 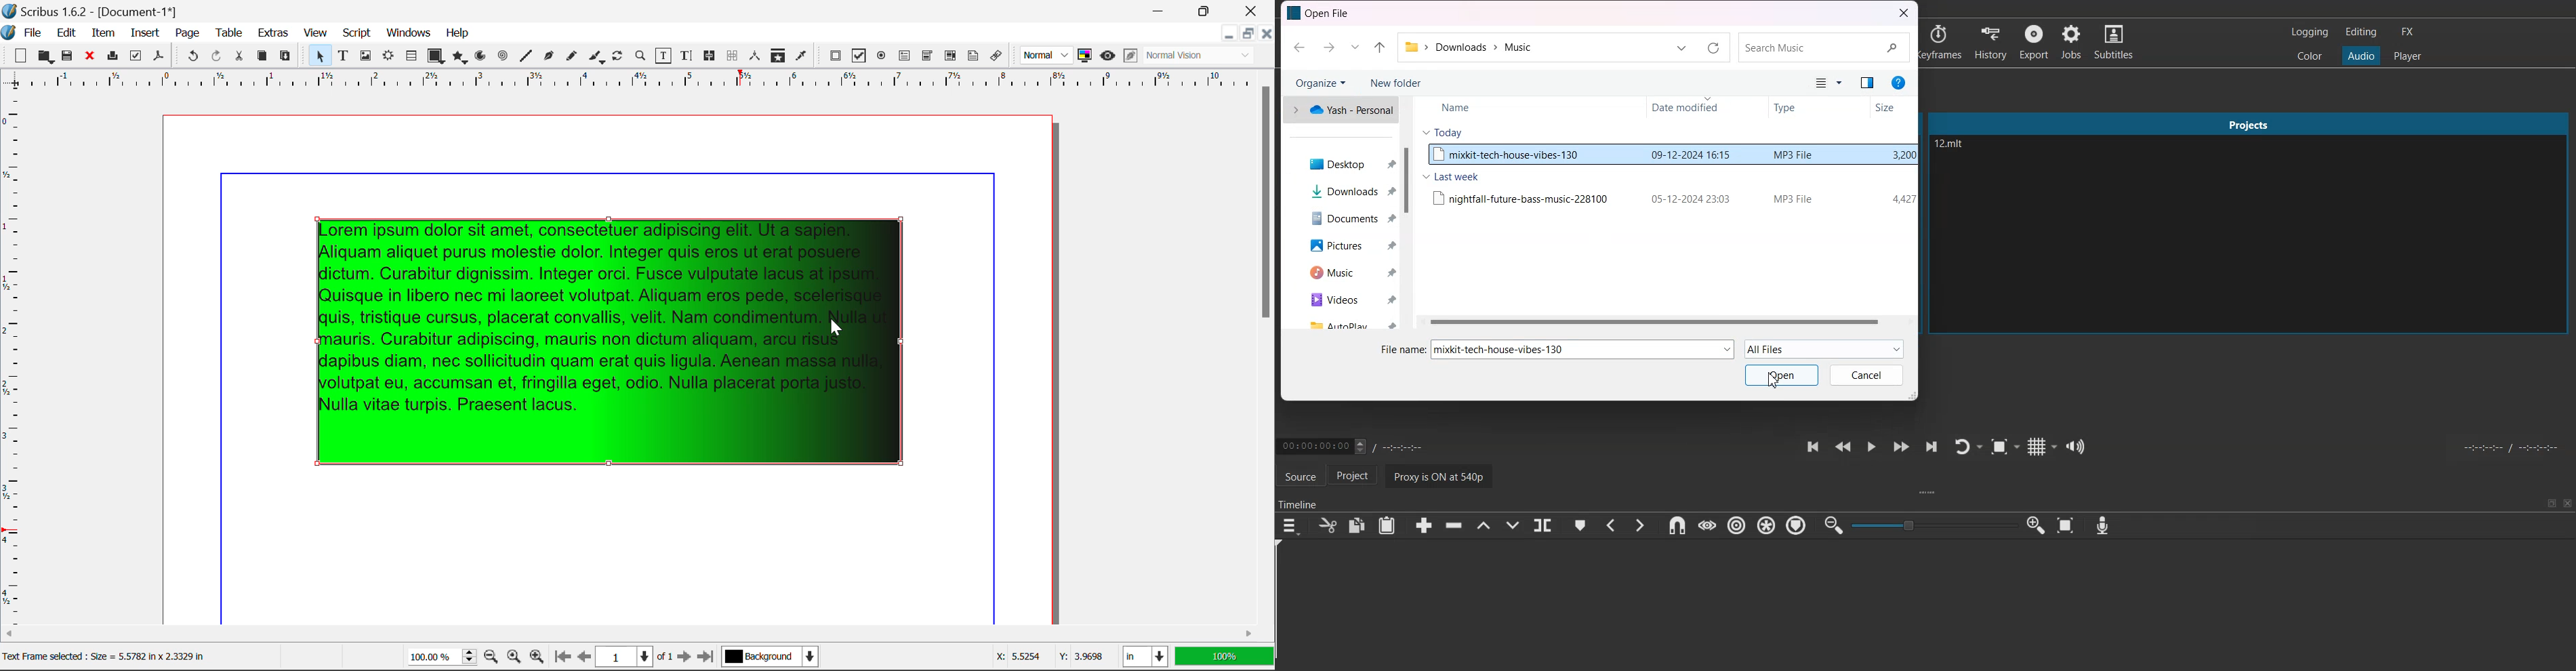 I want to click on Page, so click(x=187, y=34).